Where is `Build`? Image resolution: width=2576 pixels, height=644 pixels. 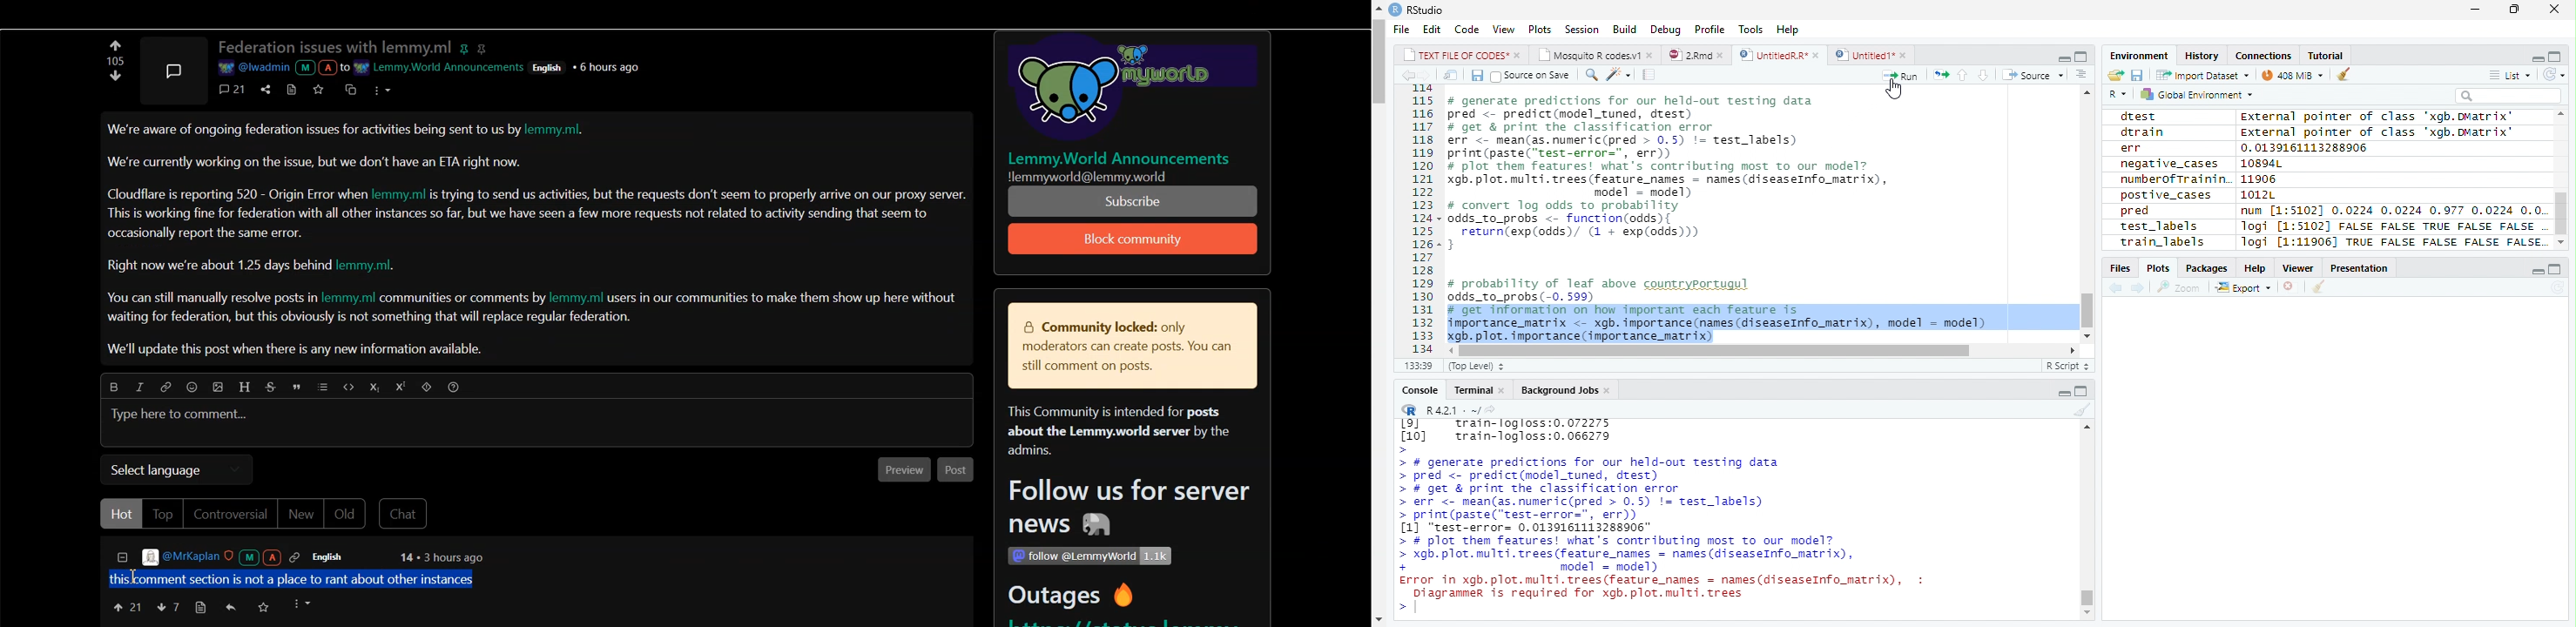
Build is located at coordinates (1625, 30).